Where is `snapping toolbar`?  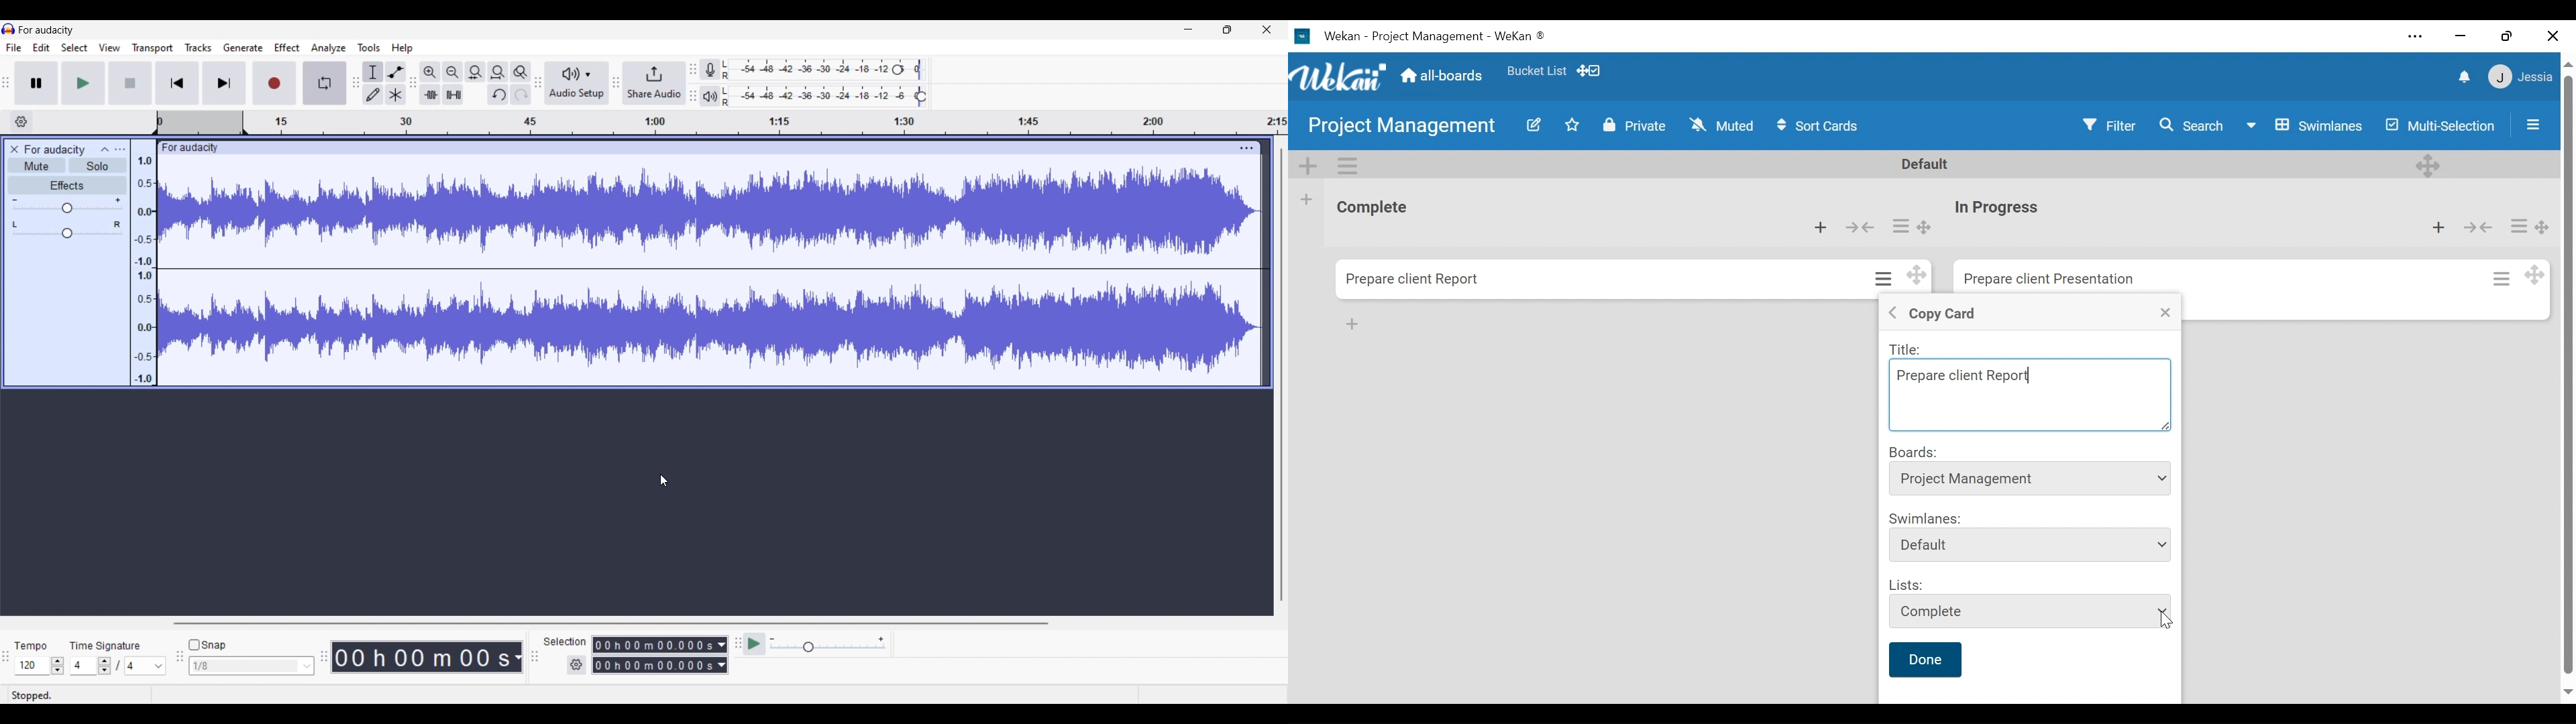 snapping toolbar is located at coordinates (177, 664).